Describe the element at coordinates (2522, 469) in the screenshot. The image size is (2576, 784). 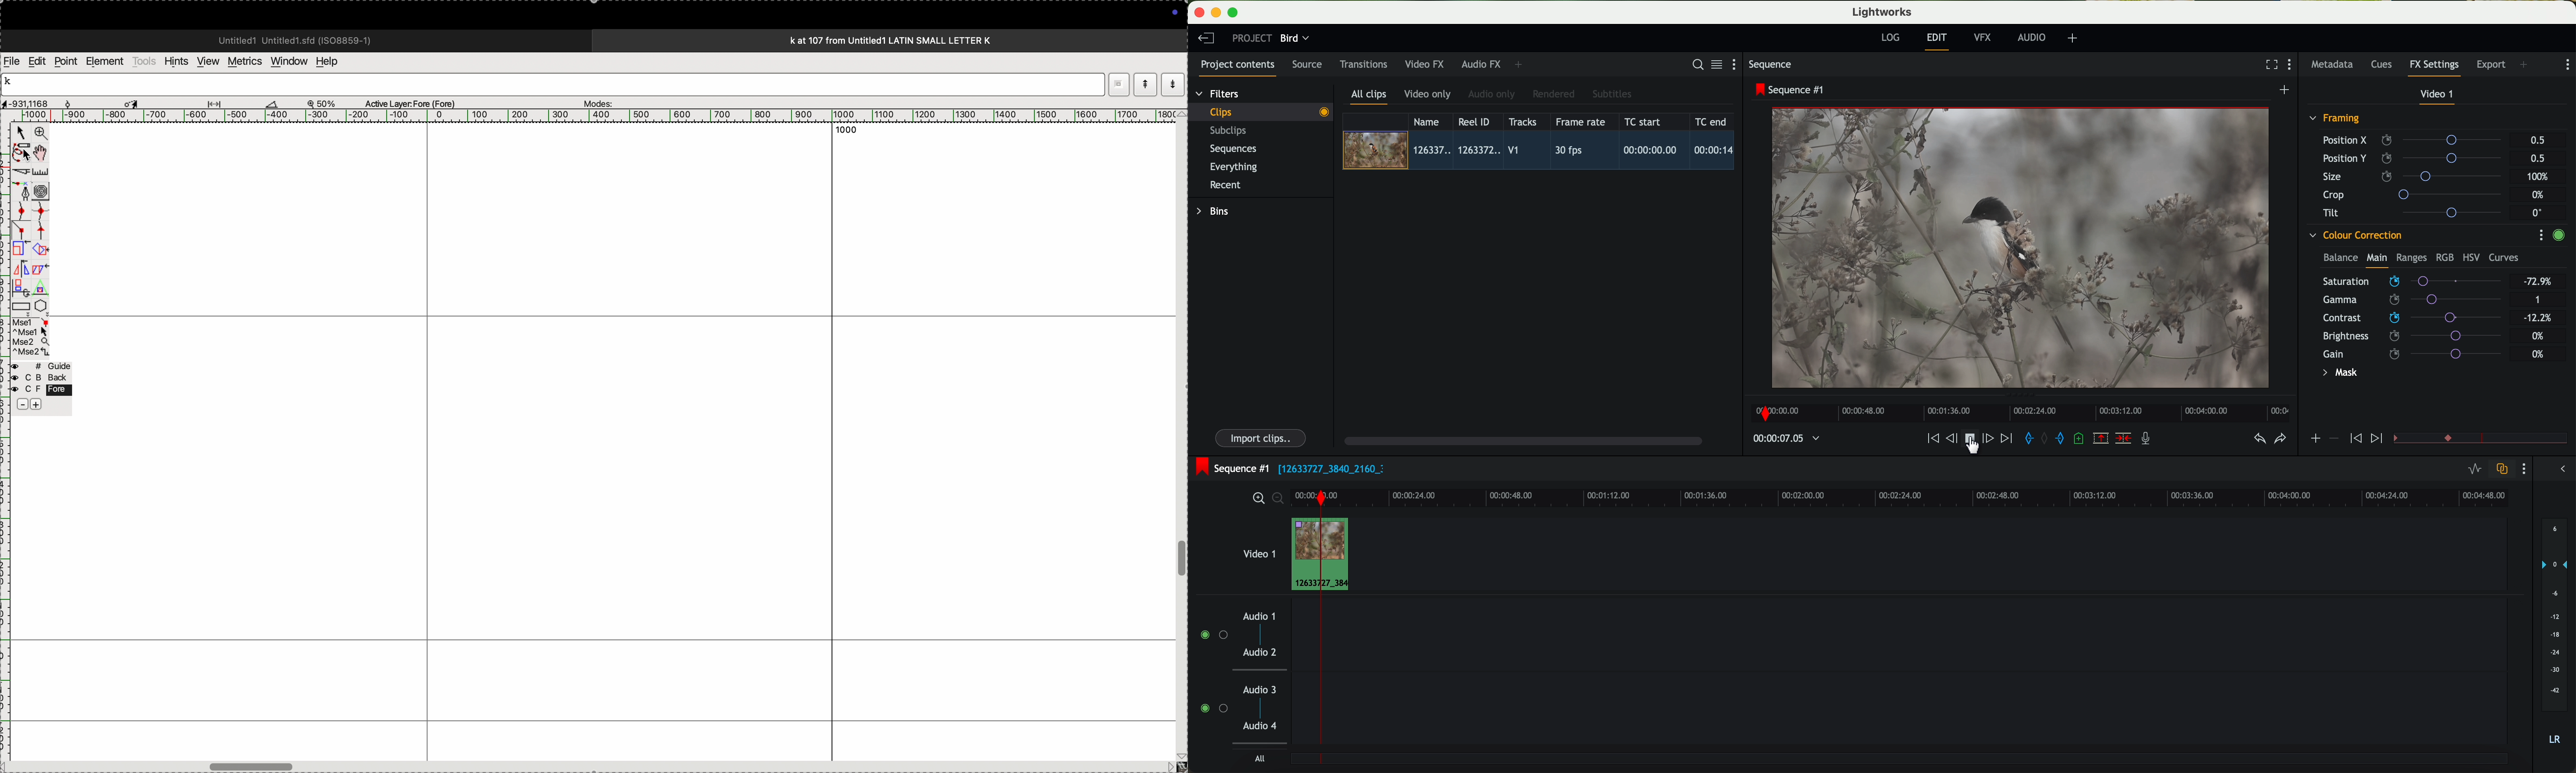
I see `show settings menu` at that location.